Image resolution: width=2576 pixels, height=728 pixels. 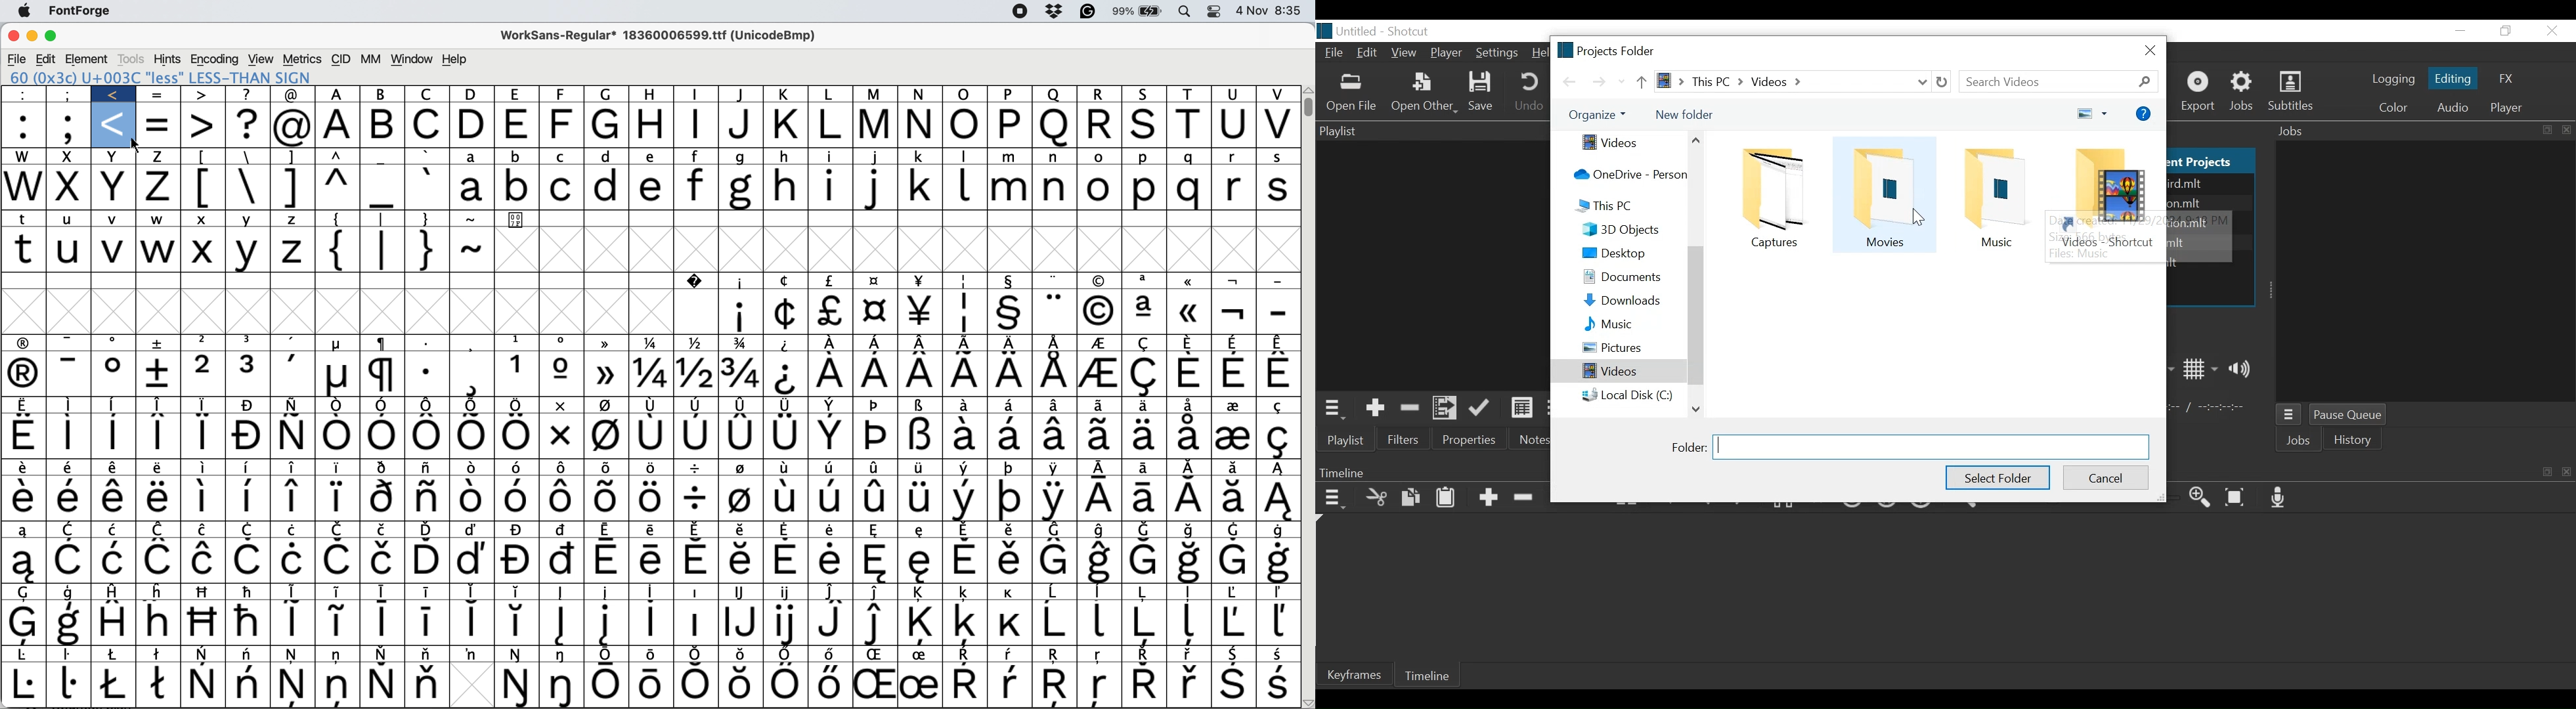 What do you see at coordinates (383, 374) in the screenshot?
I see `Symbol` at bounding box center [383, 374].